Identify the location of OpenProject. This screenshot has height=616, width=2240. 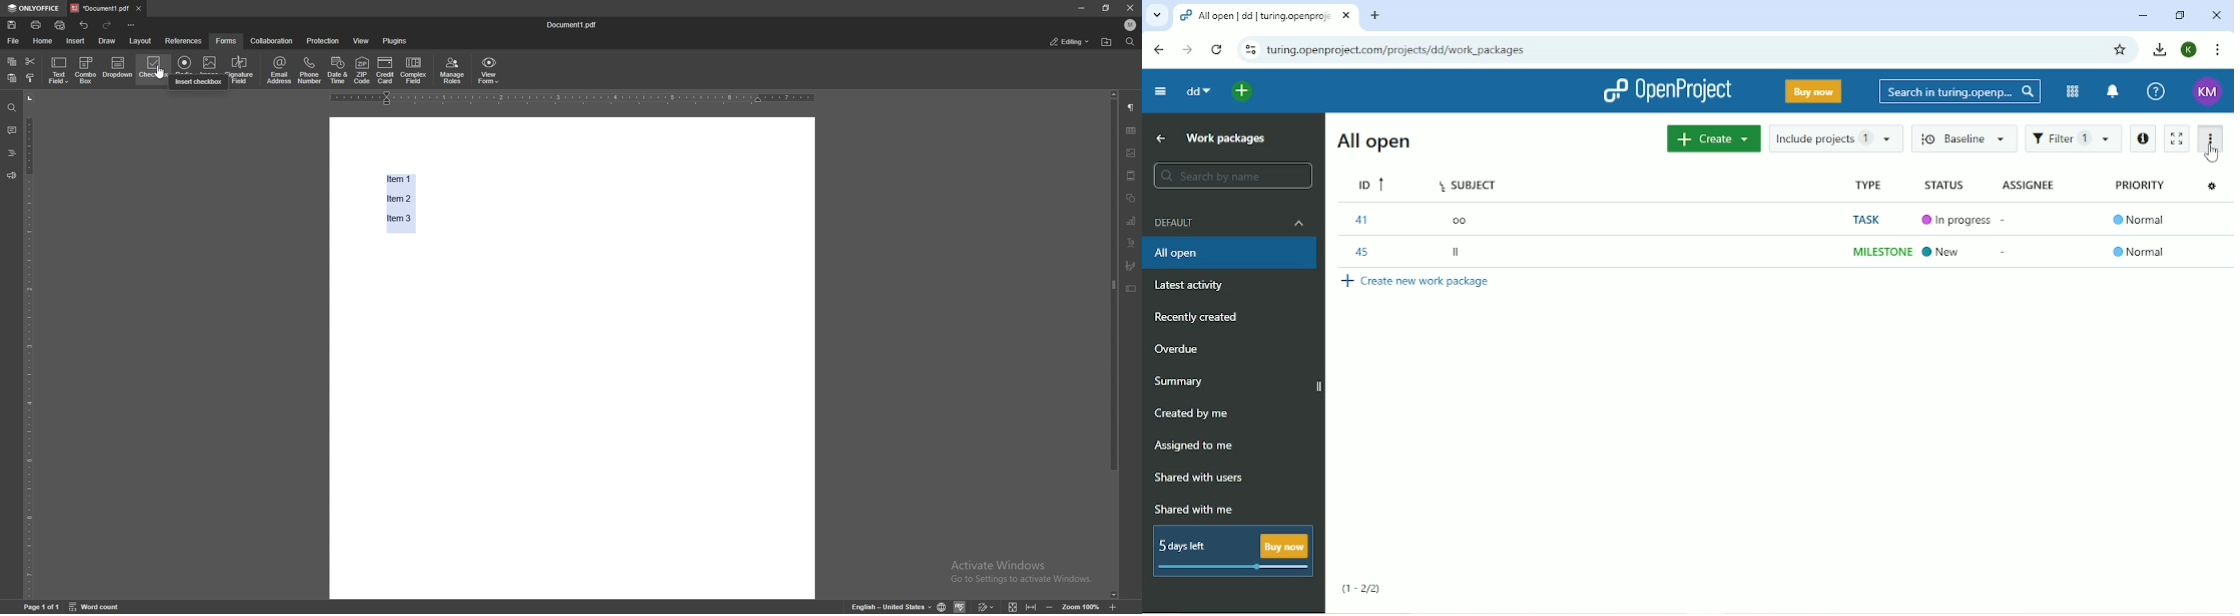
(1667, 91).